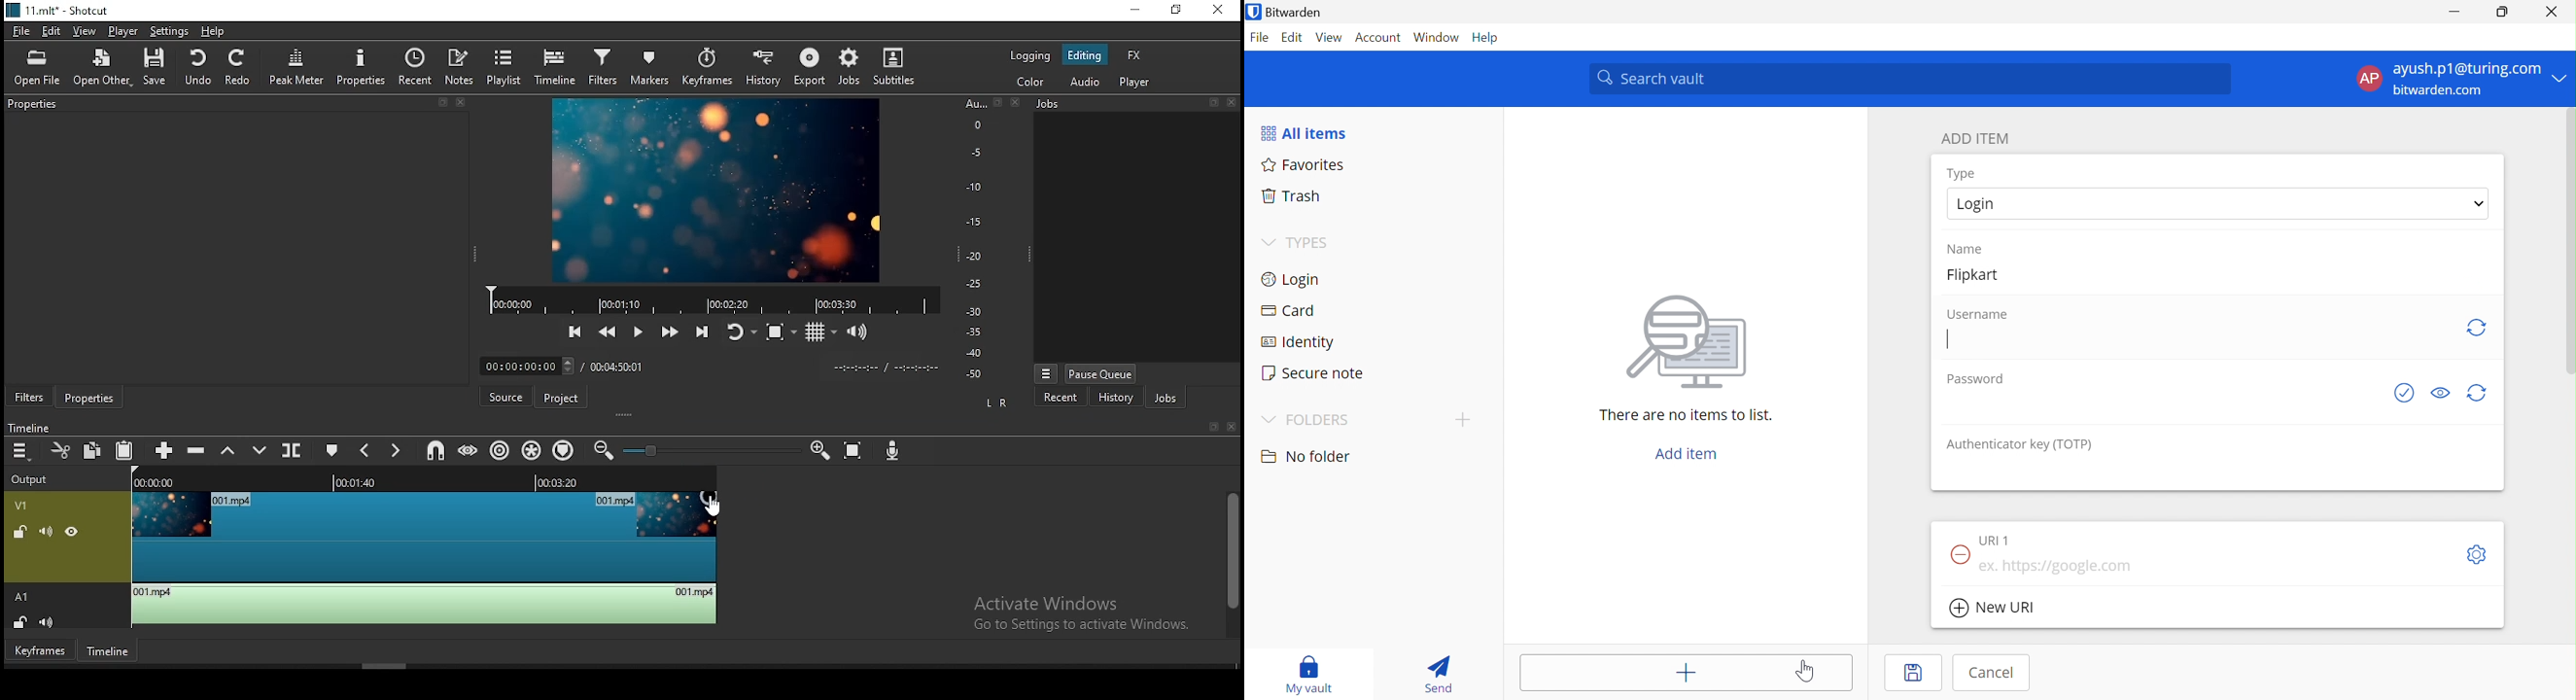 The width and height of the screenshot is (2576, 700). What do you see at coordinates (714, 300) in the screenshot?
I see `video progress bar` at bounding box center [714, 300].